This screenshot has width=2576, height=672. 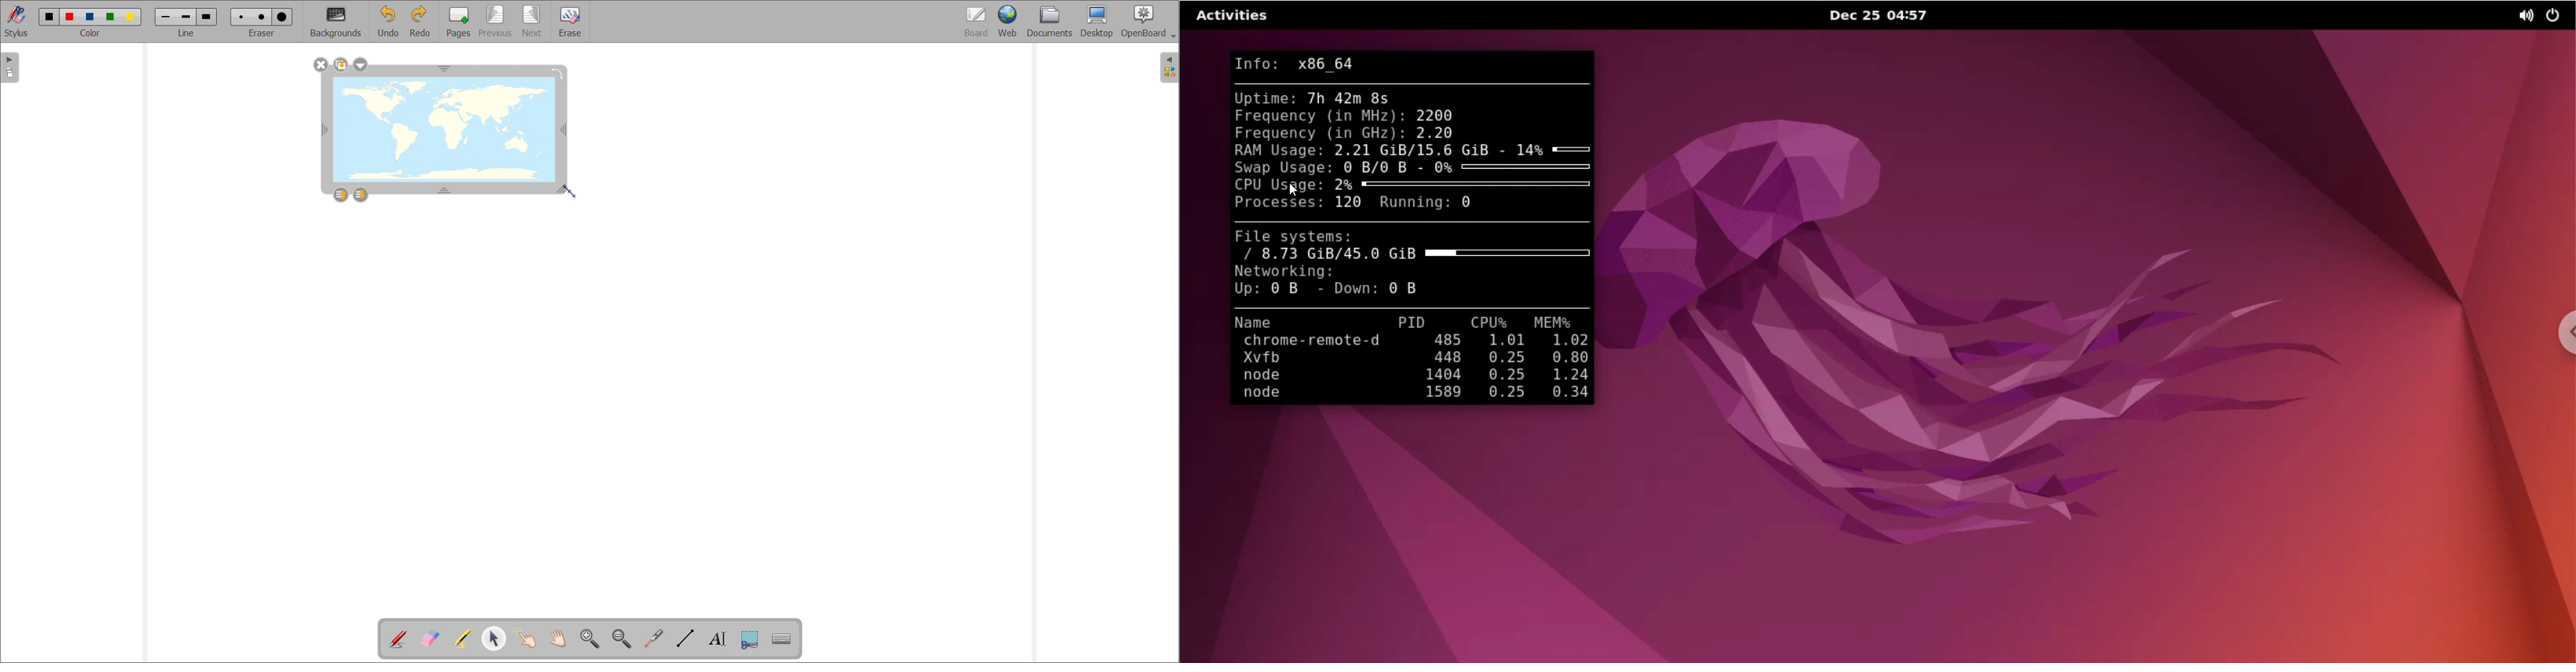 I want to click on documents, so click(x=1051, y=22).